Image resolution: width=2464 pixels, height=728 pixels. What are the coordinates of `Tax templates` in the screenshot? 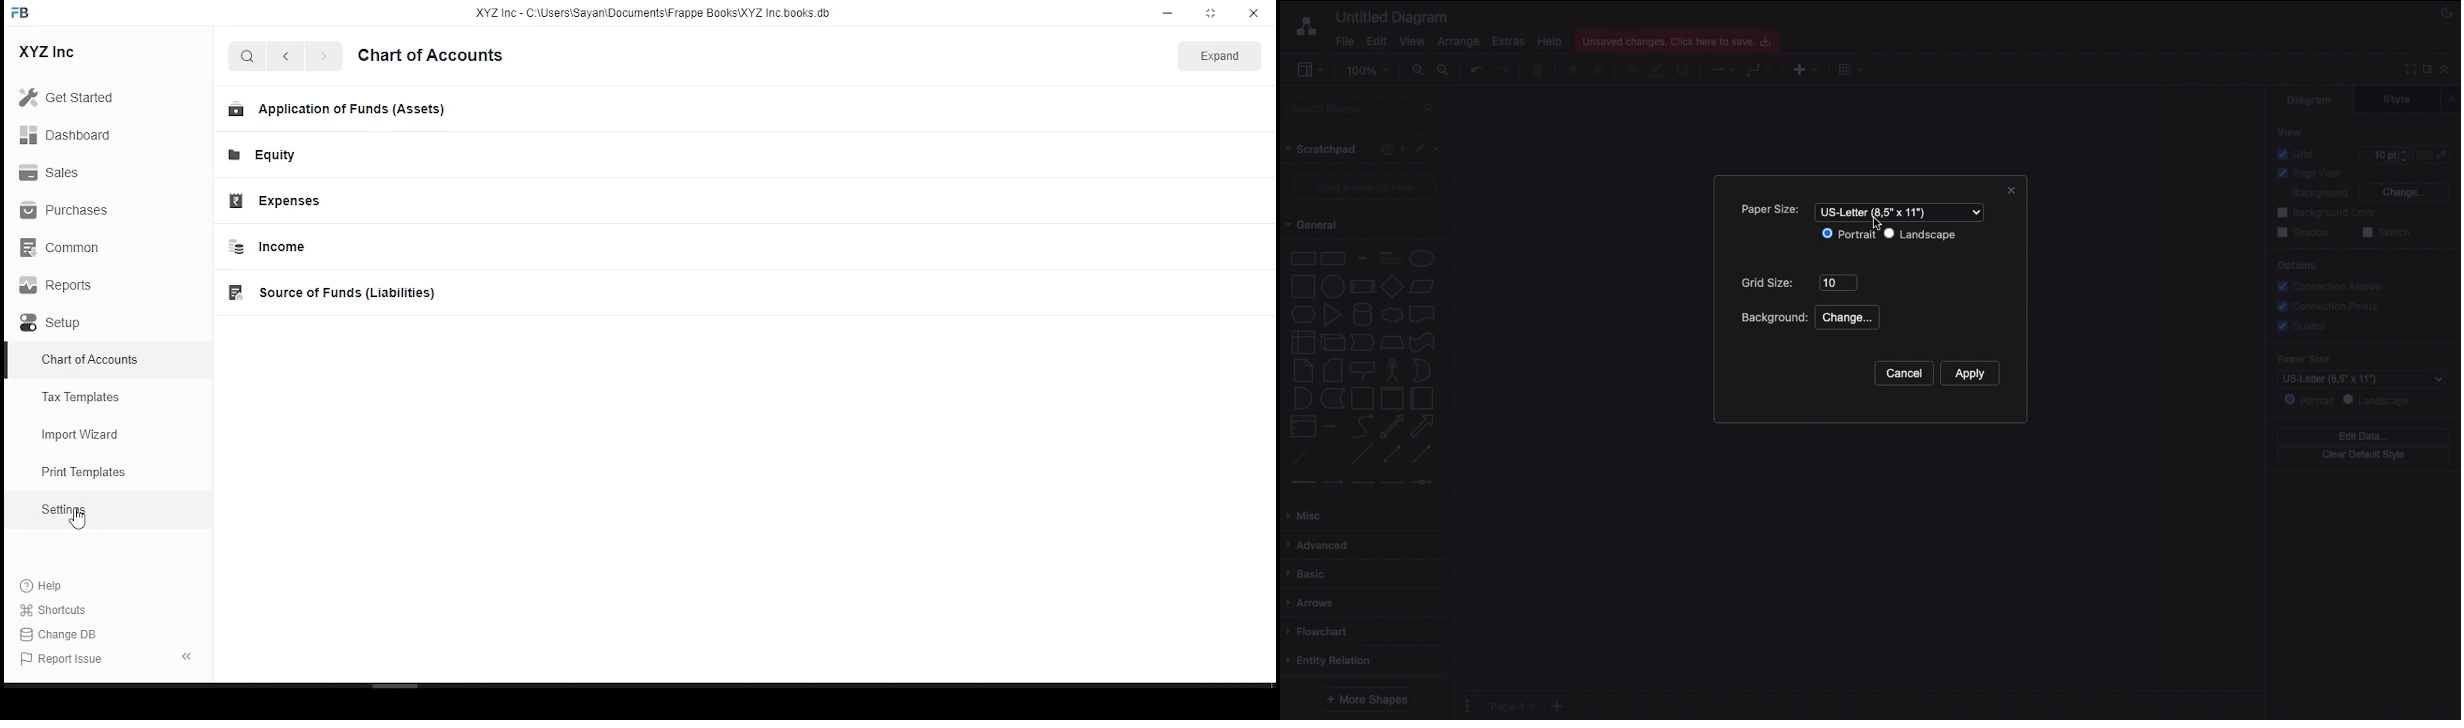 It's located at (81, 398).